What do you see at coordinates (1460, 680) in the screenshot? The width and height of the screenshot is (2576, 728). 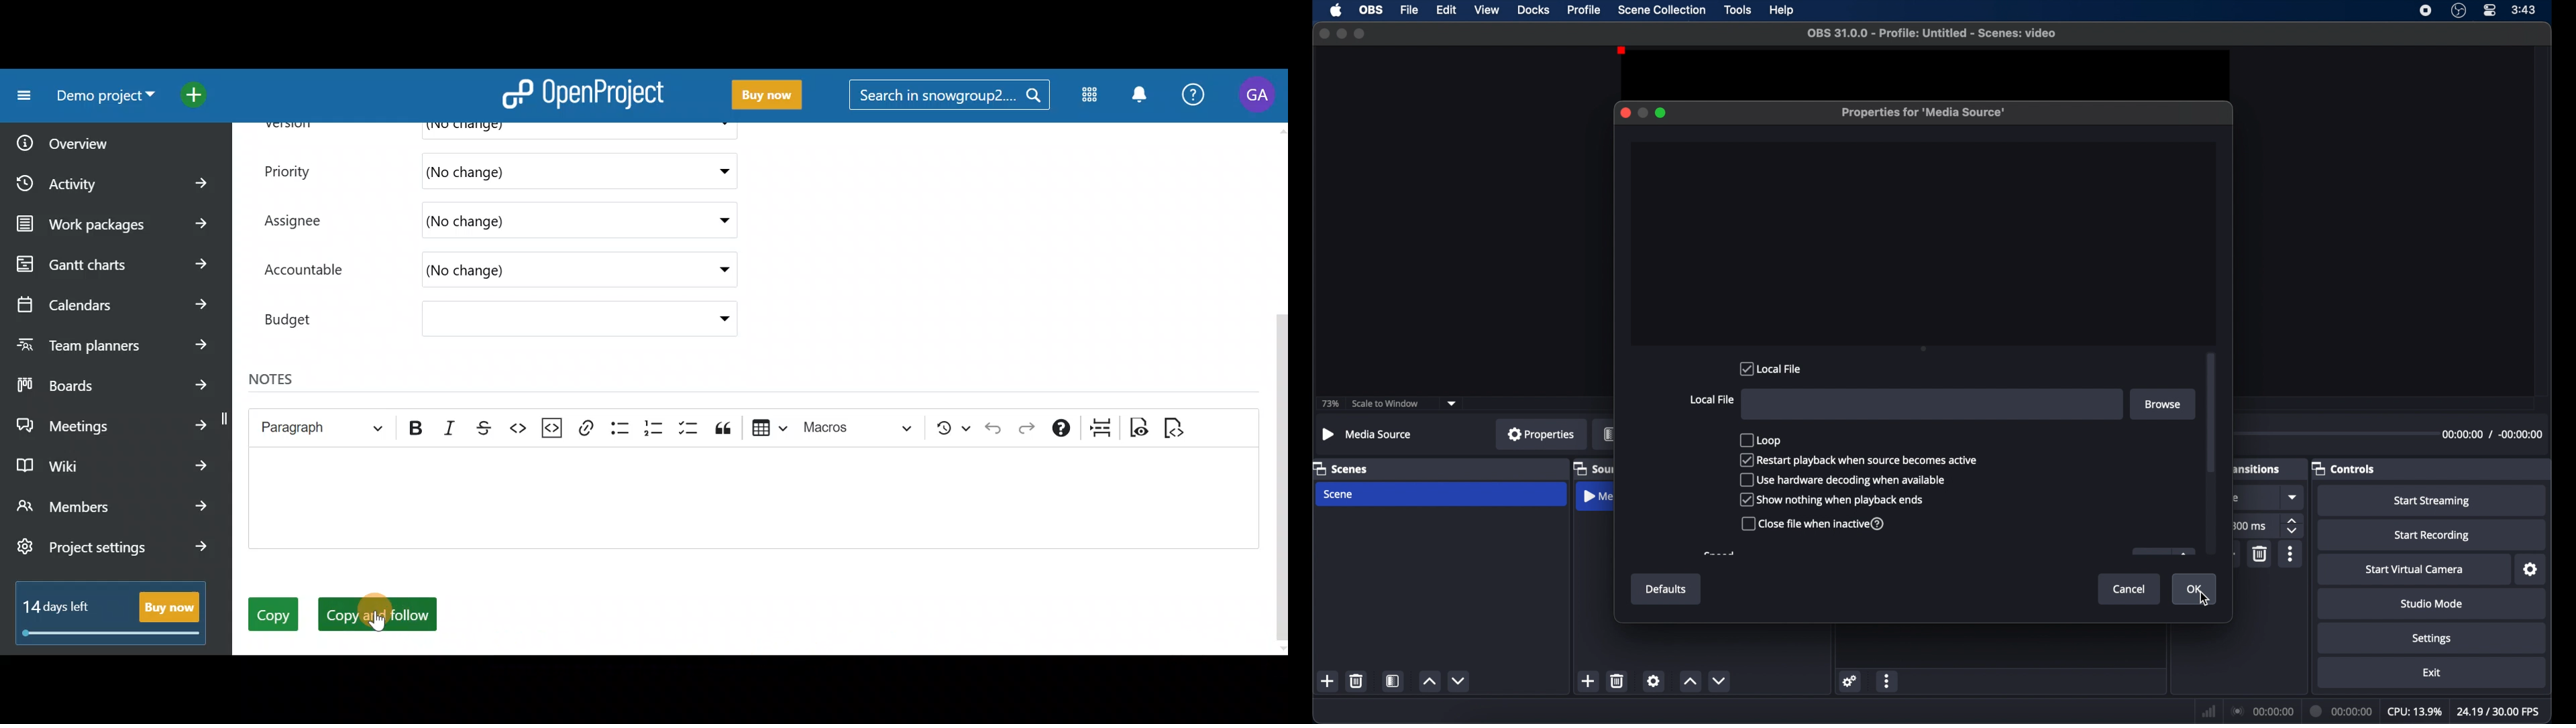 I see `decrement` at bounding box center [1460, 680].